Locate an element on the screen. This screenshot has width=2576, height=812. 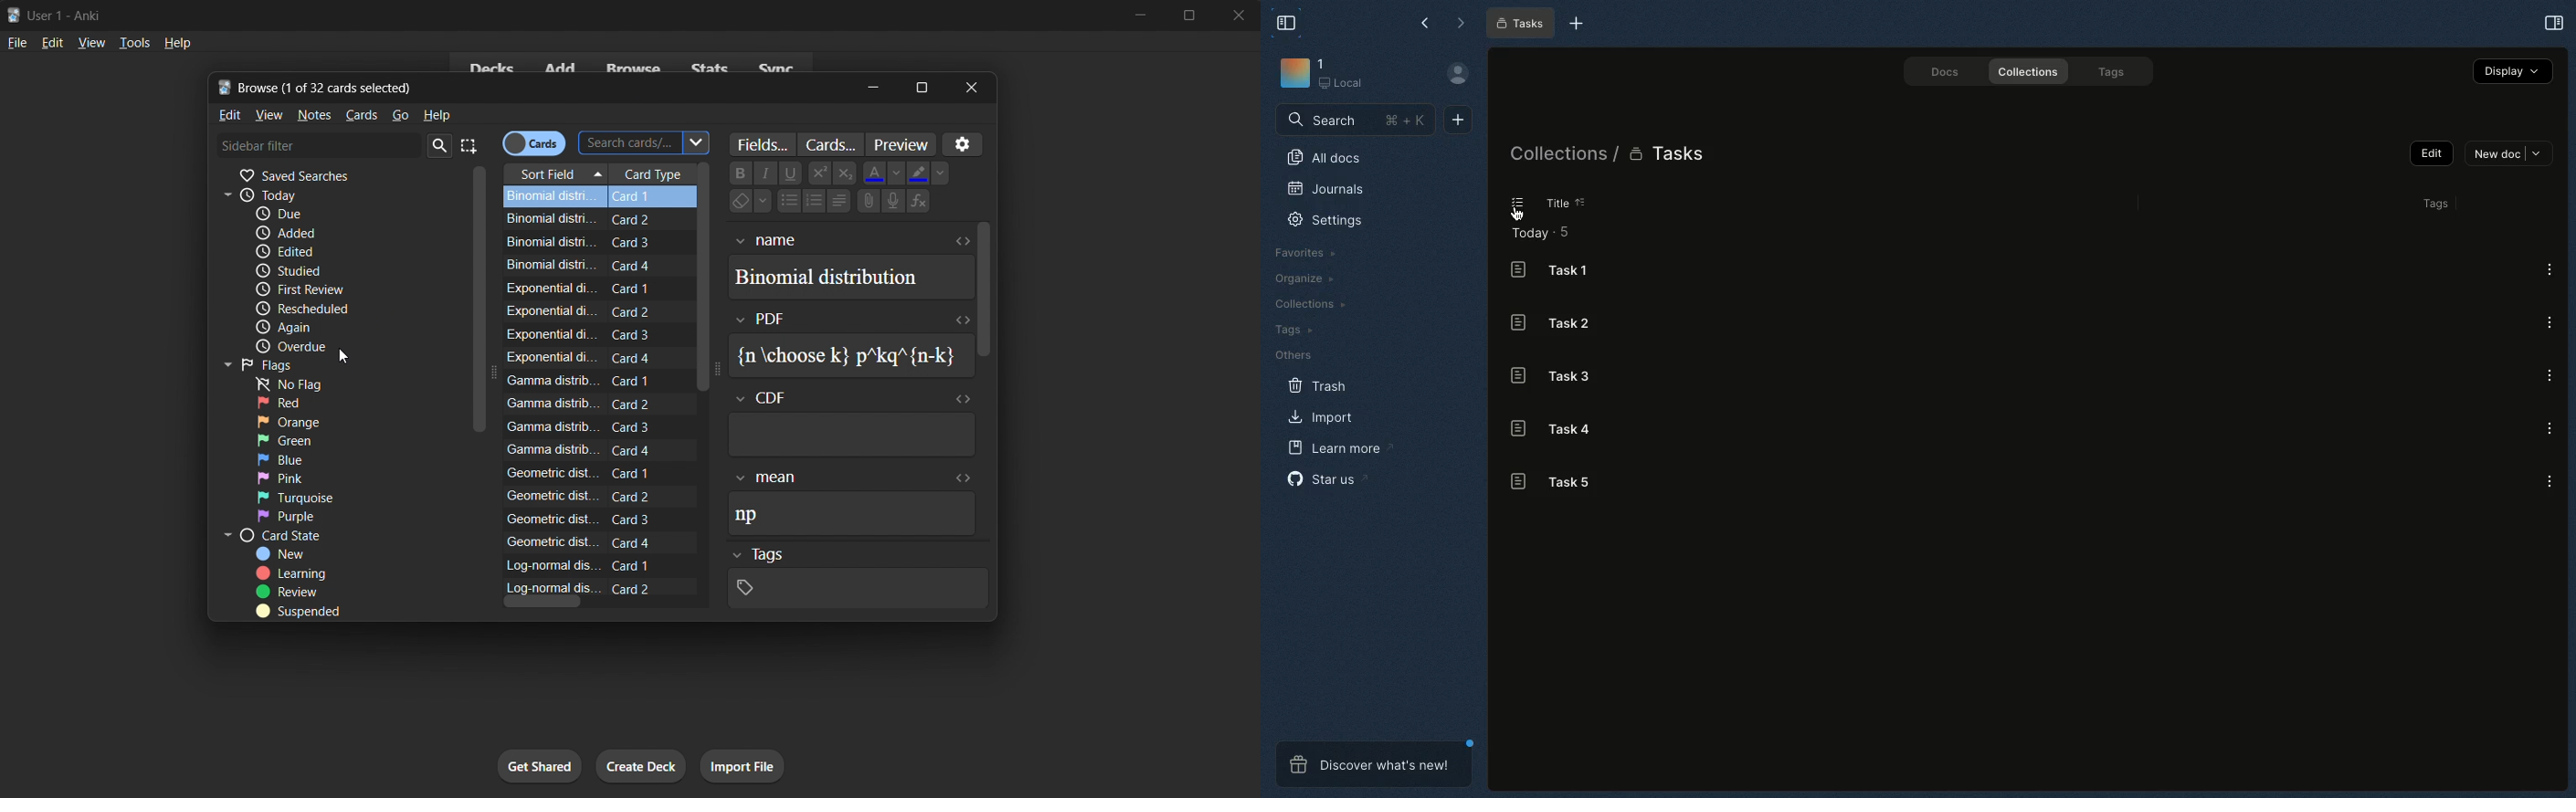
italic is located at coordinates (764, 171).